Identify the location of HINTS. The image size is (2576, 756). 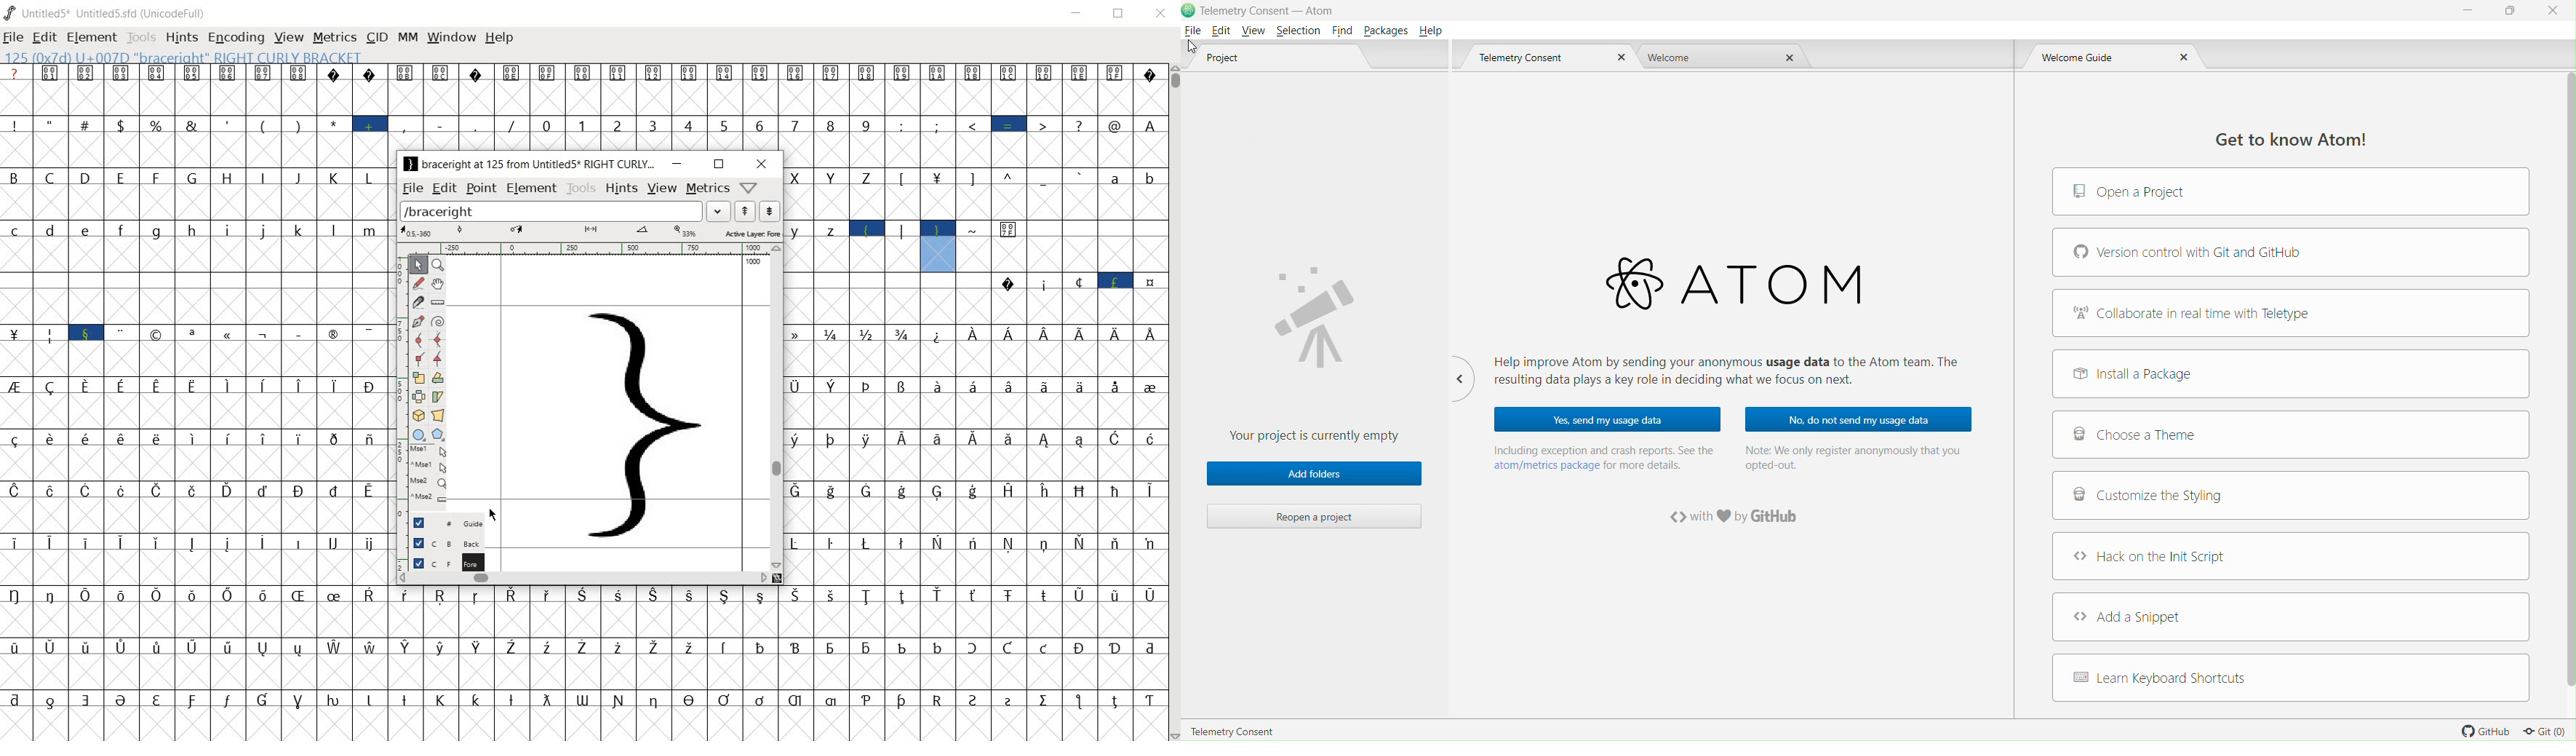
(181, 38).